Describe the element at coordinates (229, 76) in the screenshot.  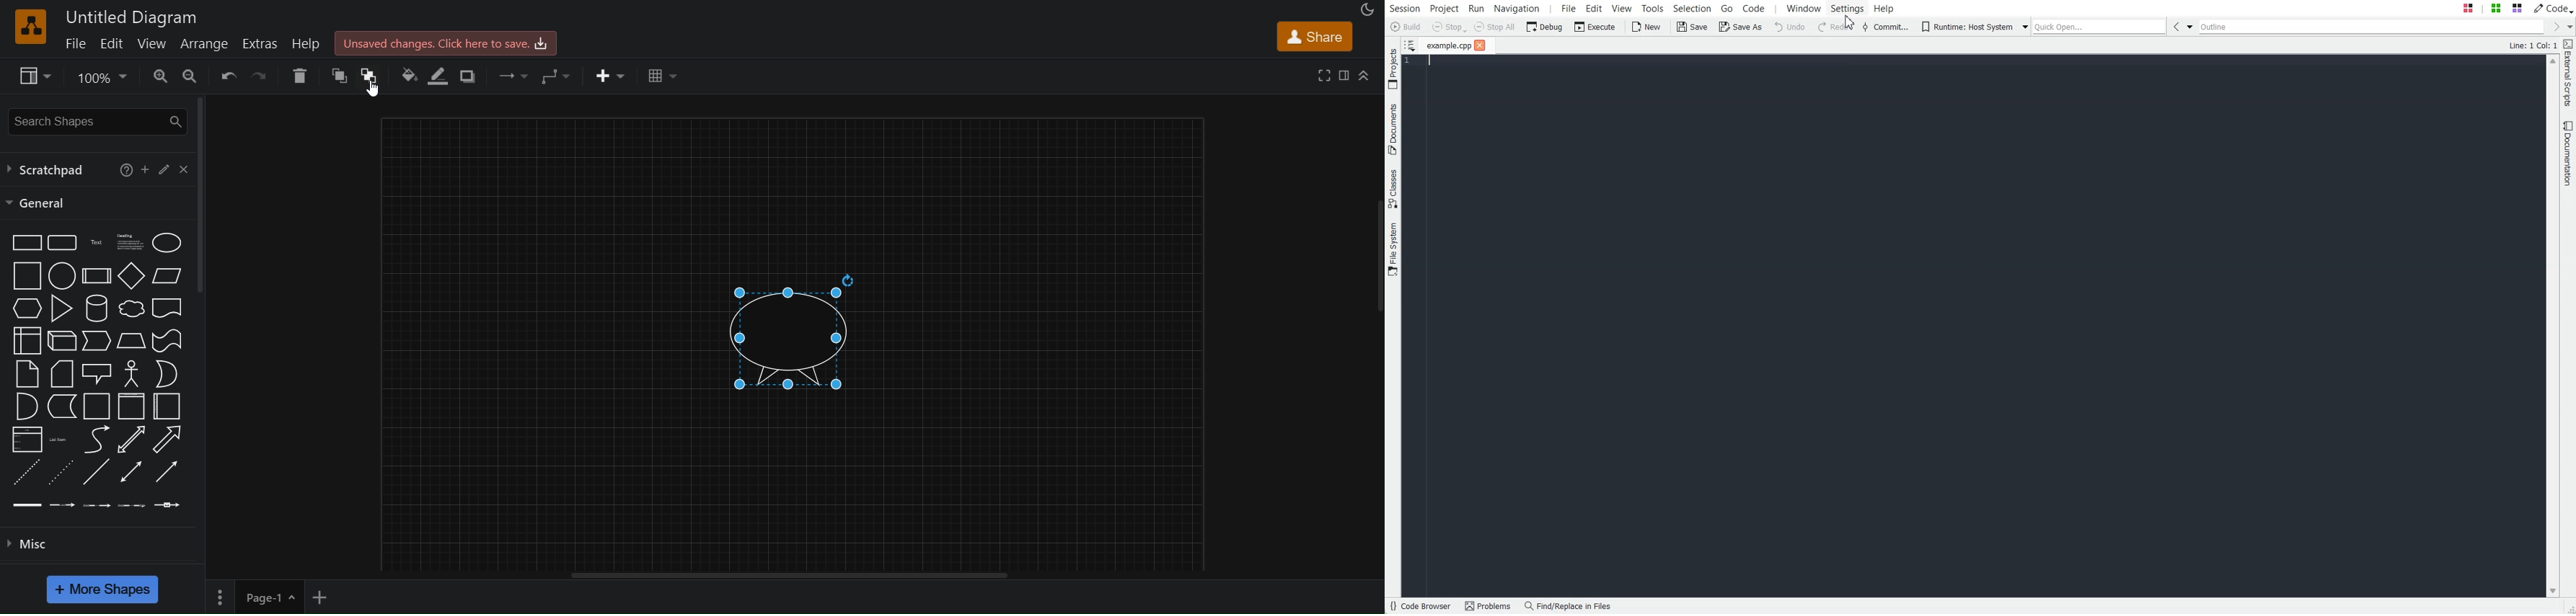
I see `ubdo` at that location.